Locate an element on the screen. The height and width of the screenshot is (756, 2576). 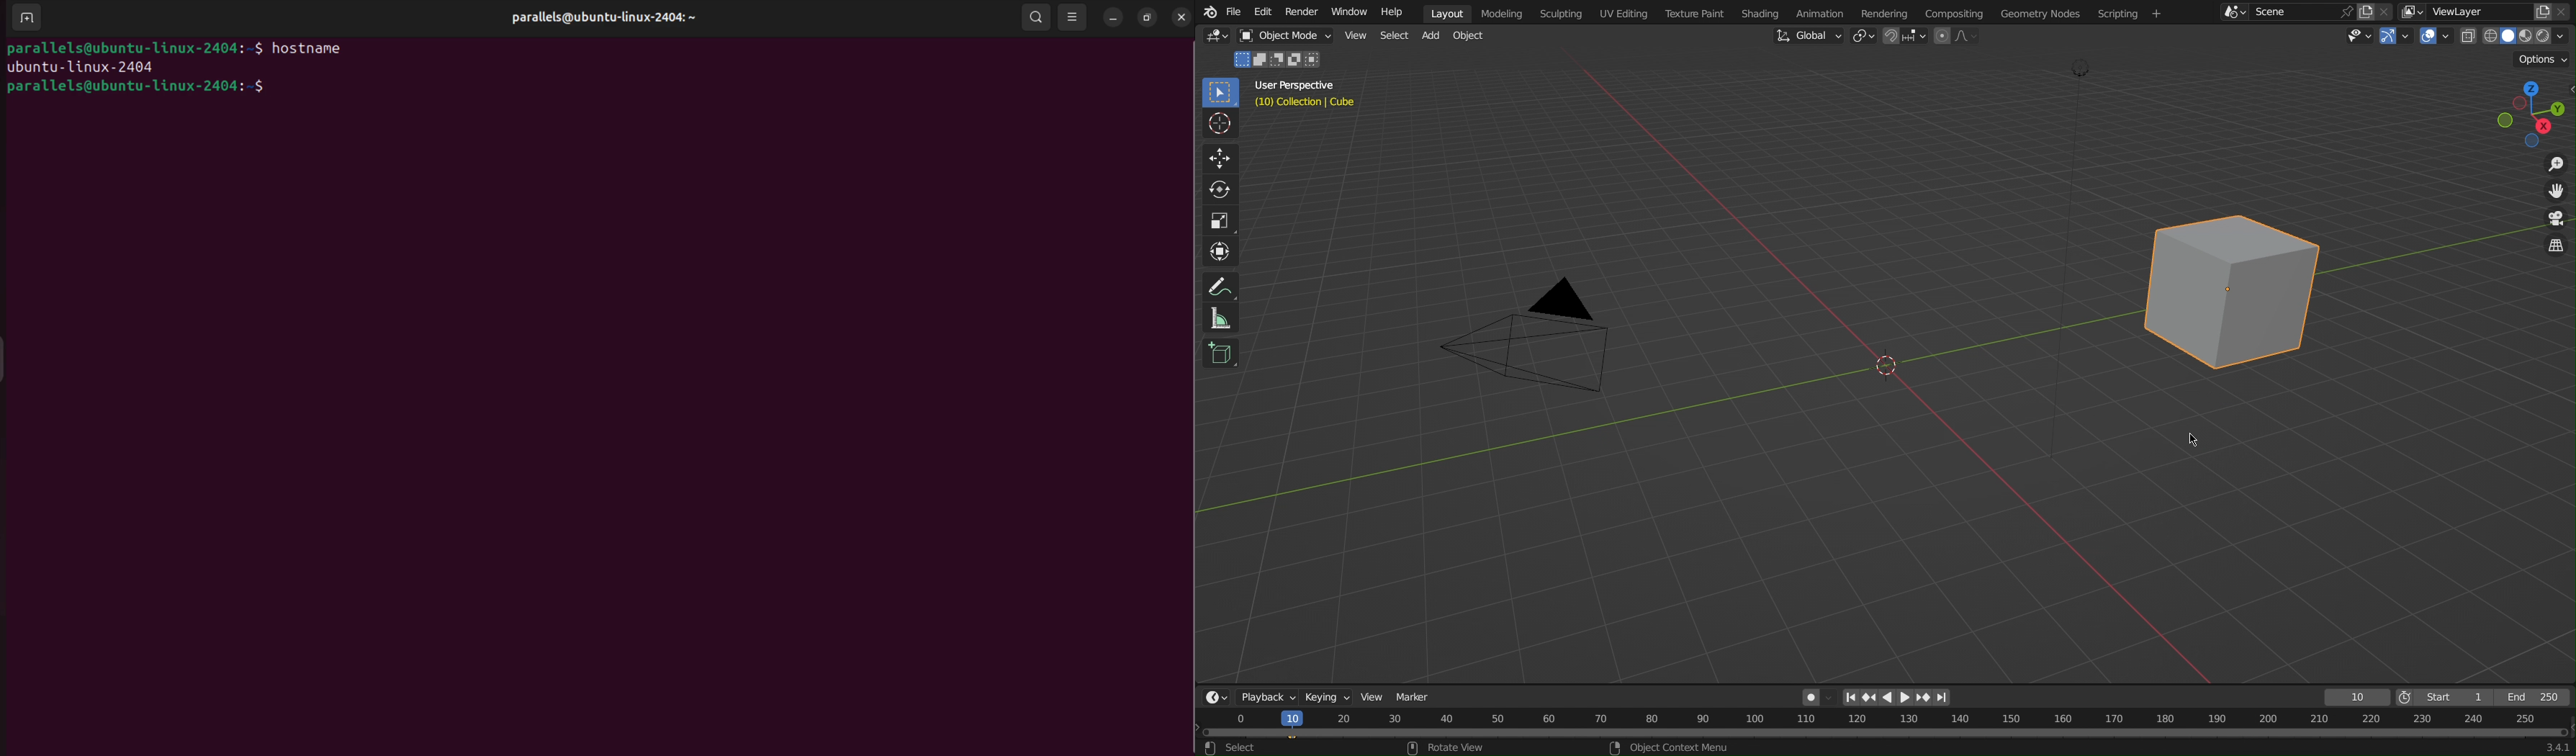
Zoom is located at coordinates (2549, 166).